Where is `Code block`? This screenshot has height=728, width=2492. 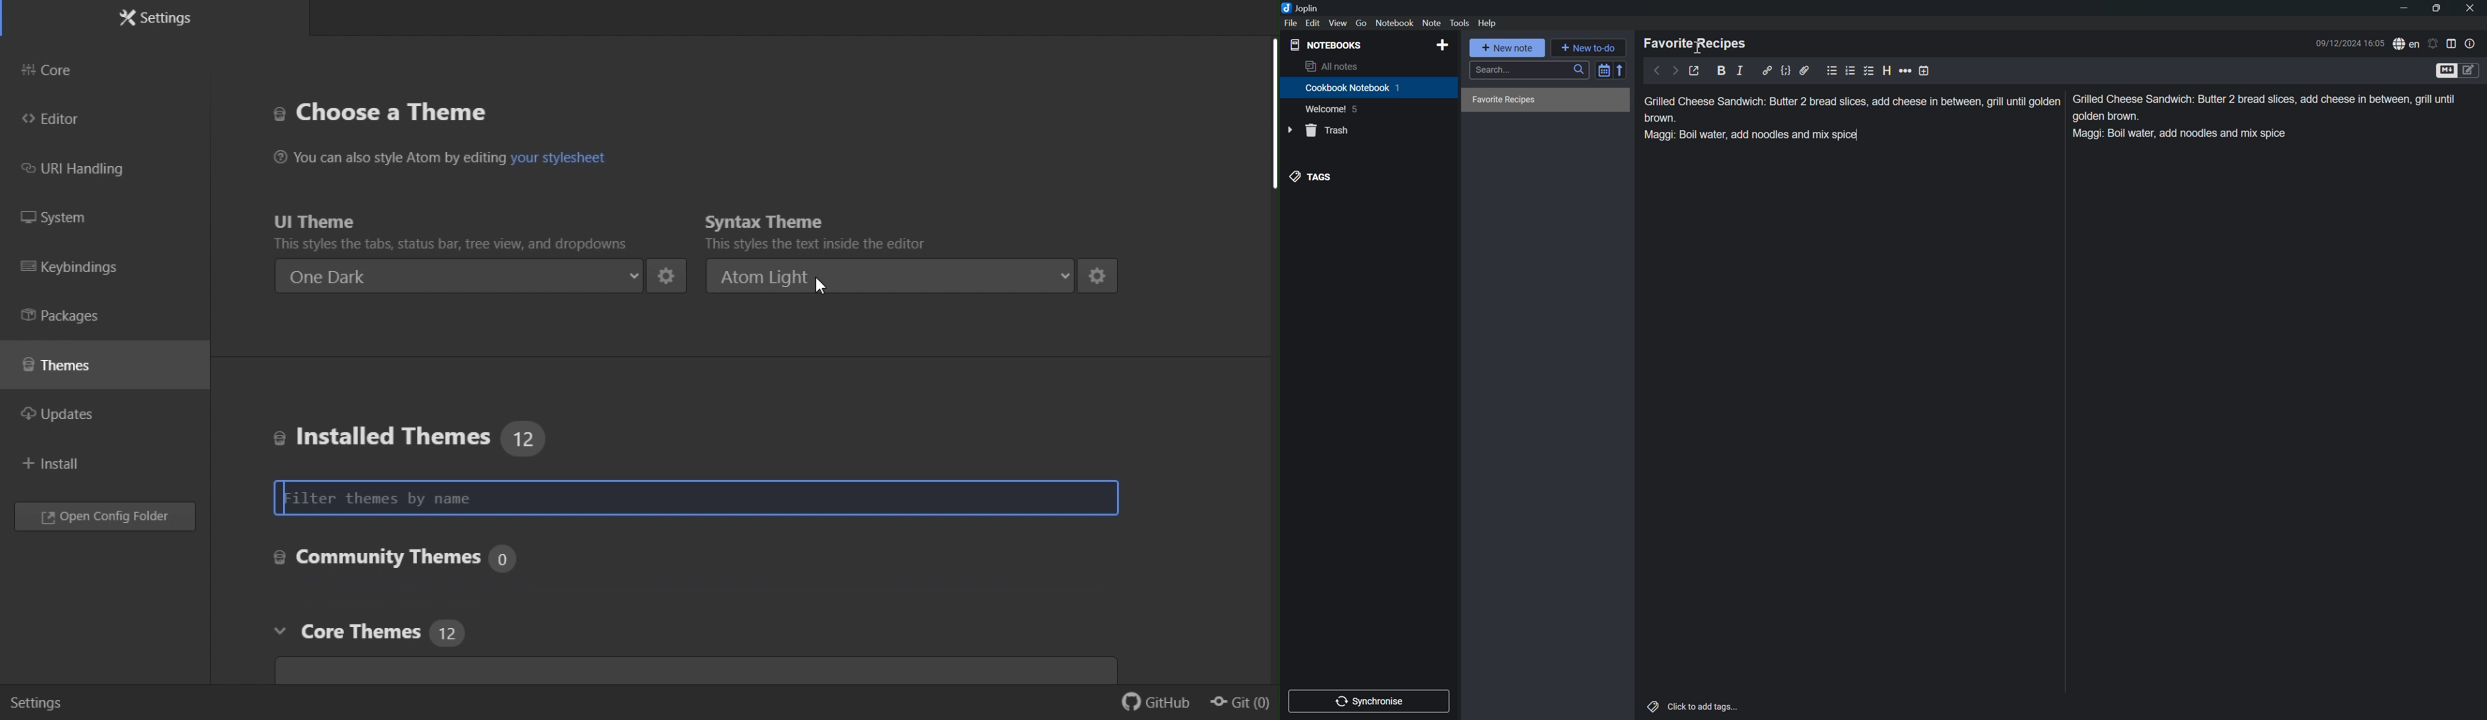
Code block is located at coordinates (1788, 70).